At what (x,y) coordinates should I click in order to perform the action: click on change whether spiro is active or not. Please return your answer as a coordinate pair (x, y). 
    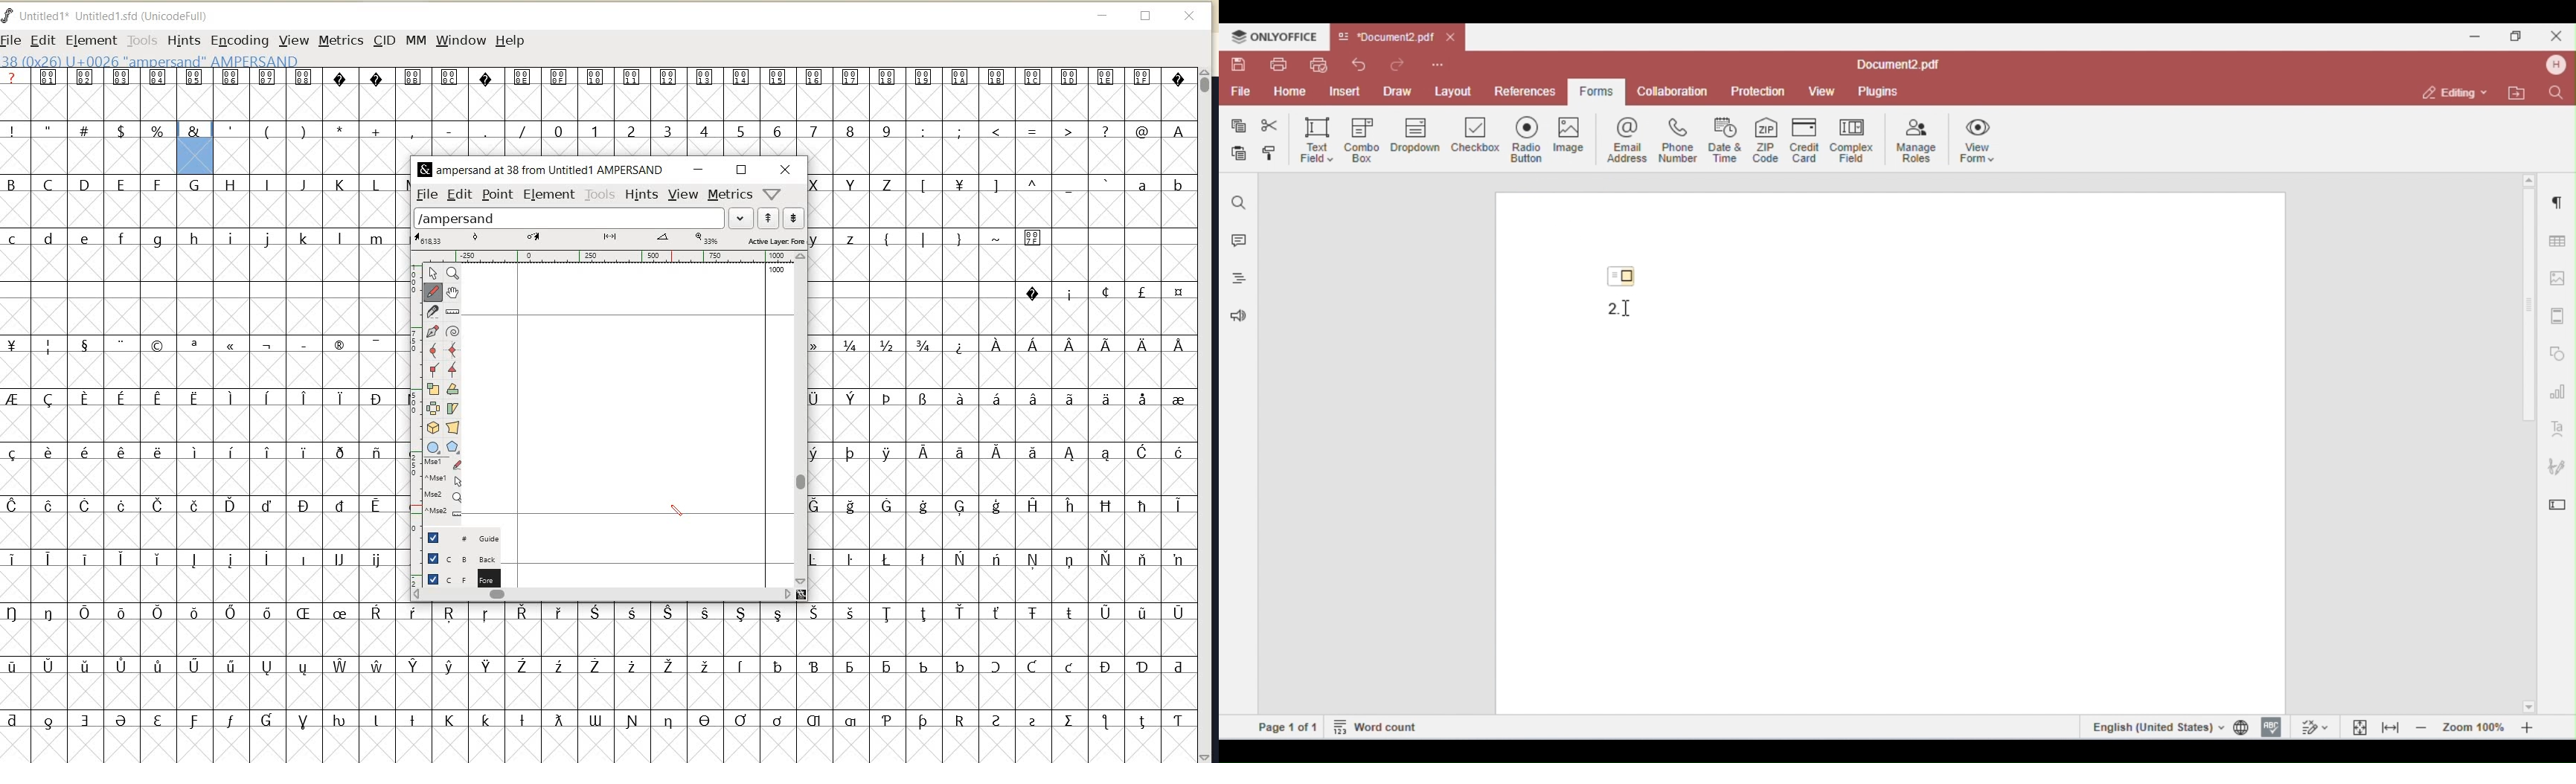
    Looking at the image, I should click on (452, 331).